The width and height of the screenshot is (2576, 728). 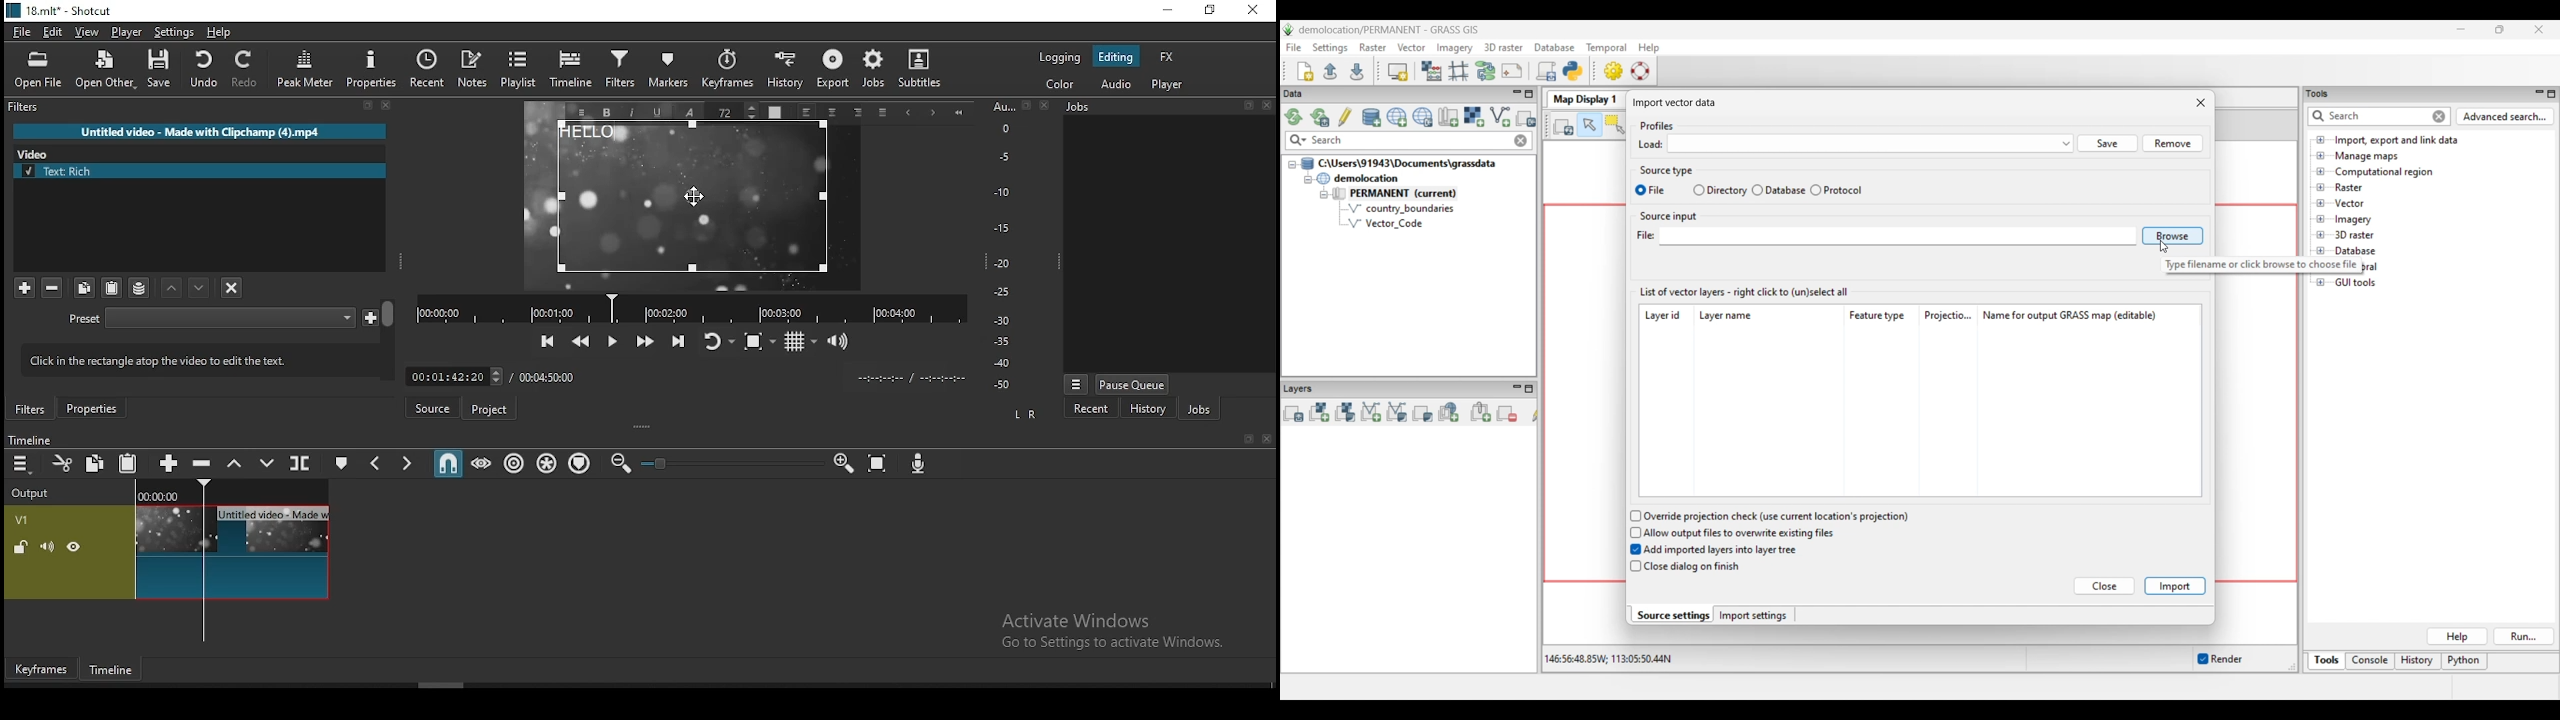 I want to click on player, so click(x=1170, y=84).